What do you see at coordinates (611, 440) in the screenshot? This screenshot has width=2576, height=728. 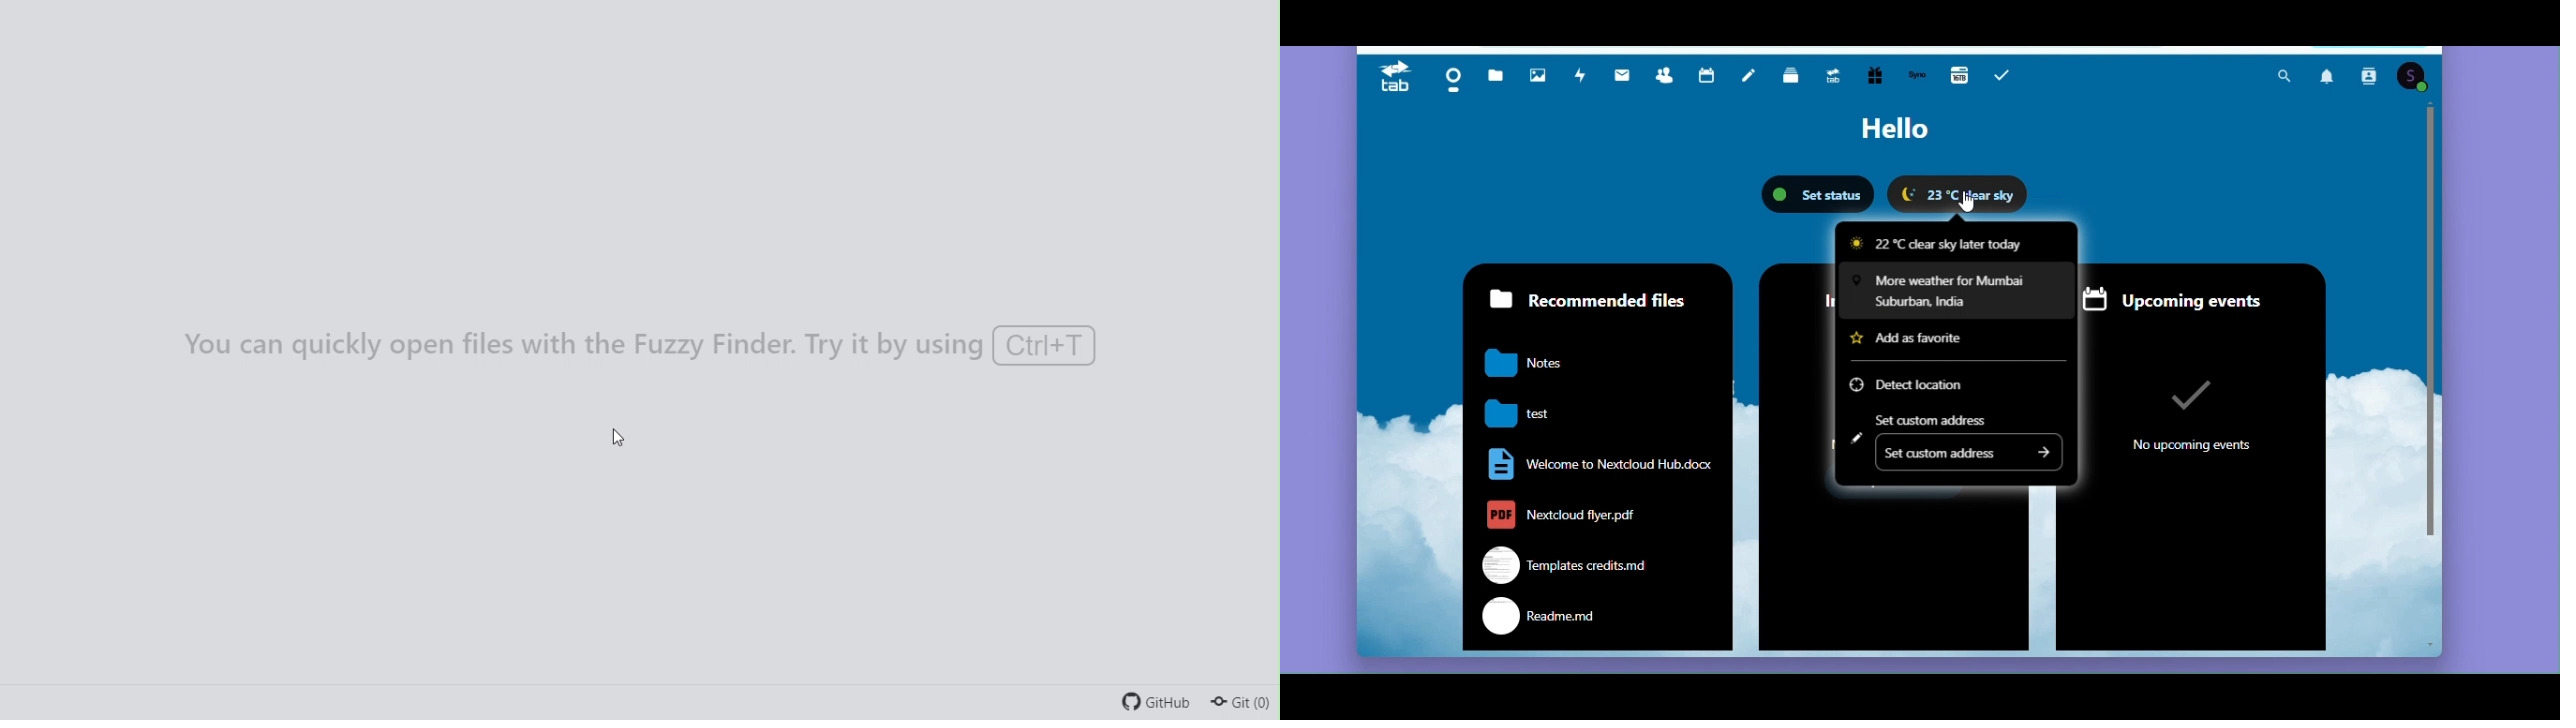 I see `cursor` at bounding box center [611, 440].